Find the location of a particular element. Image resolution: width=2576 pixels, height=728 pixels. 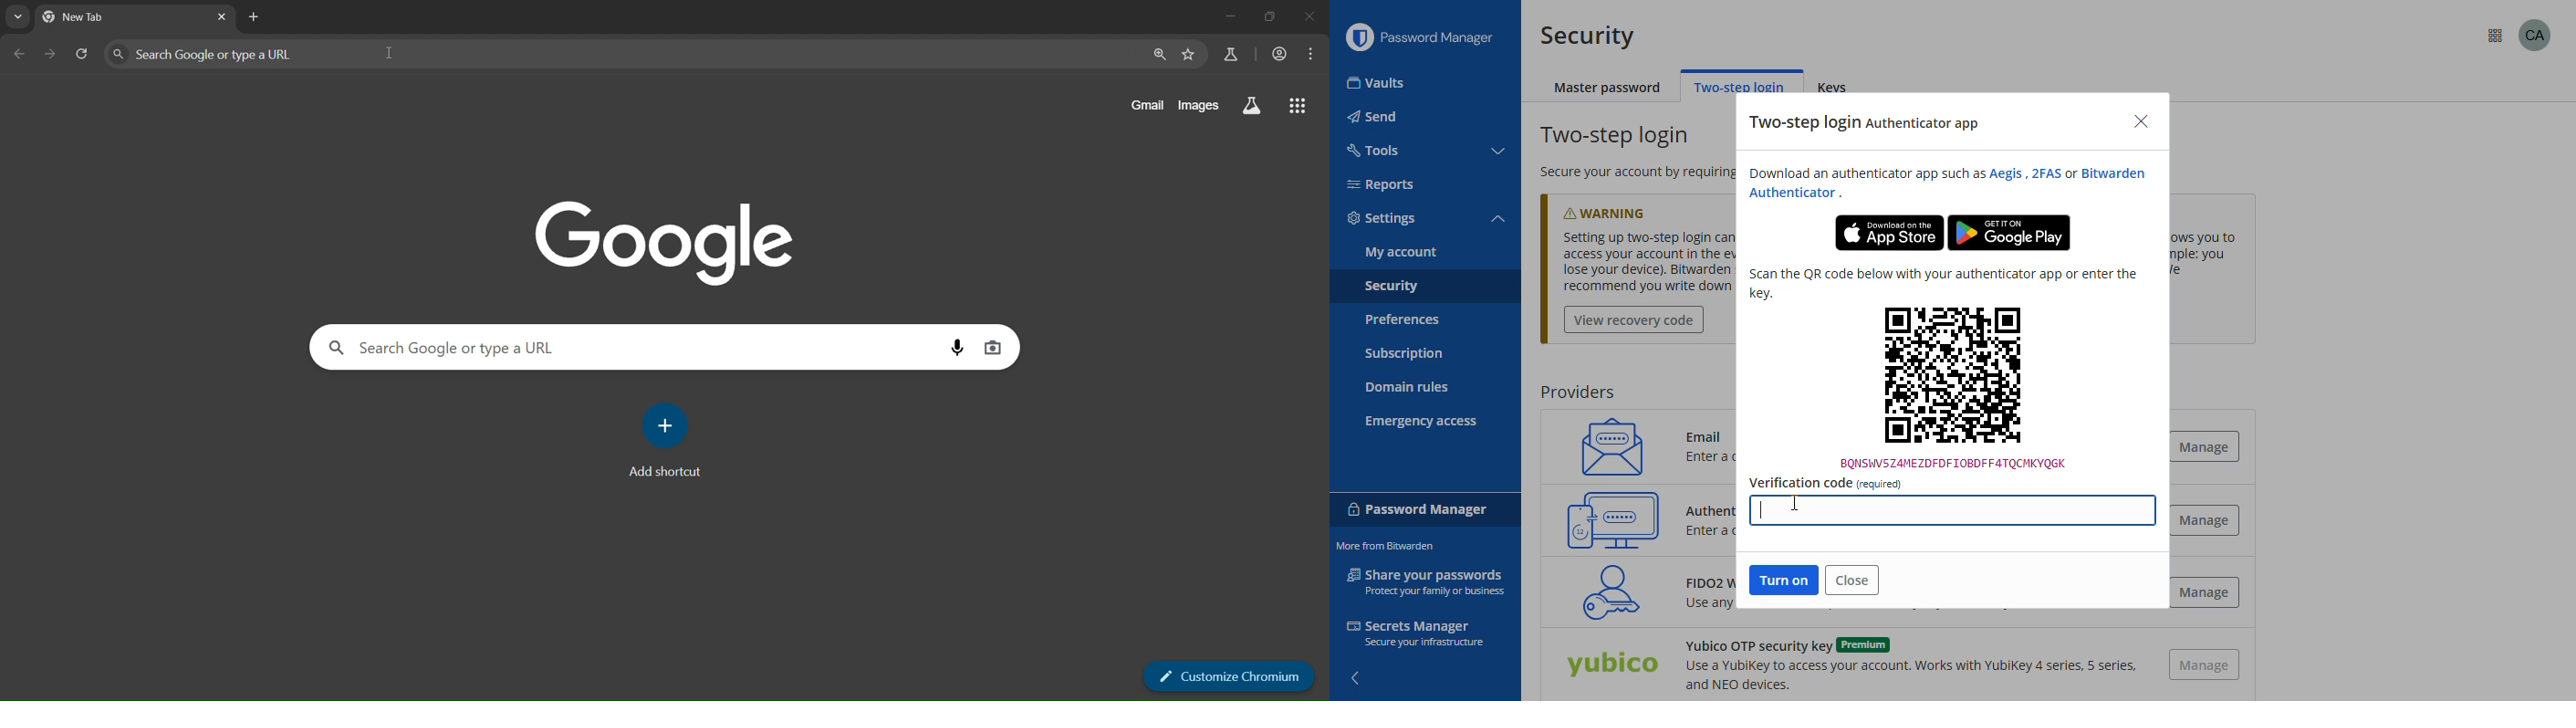

preferences is located at coordinates (1401, 319).